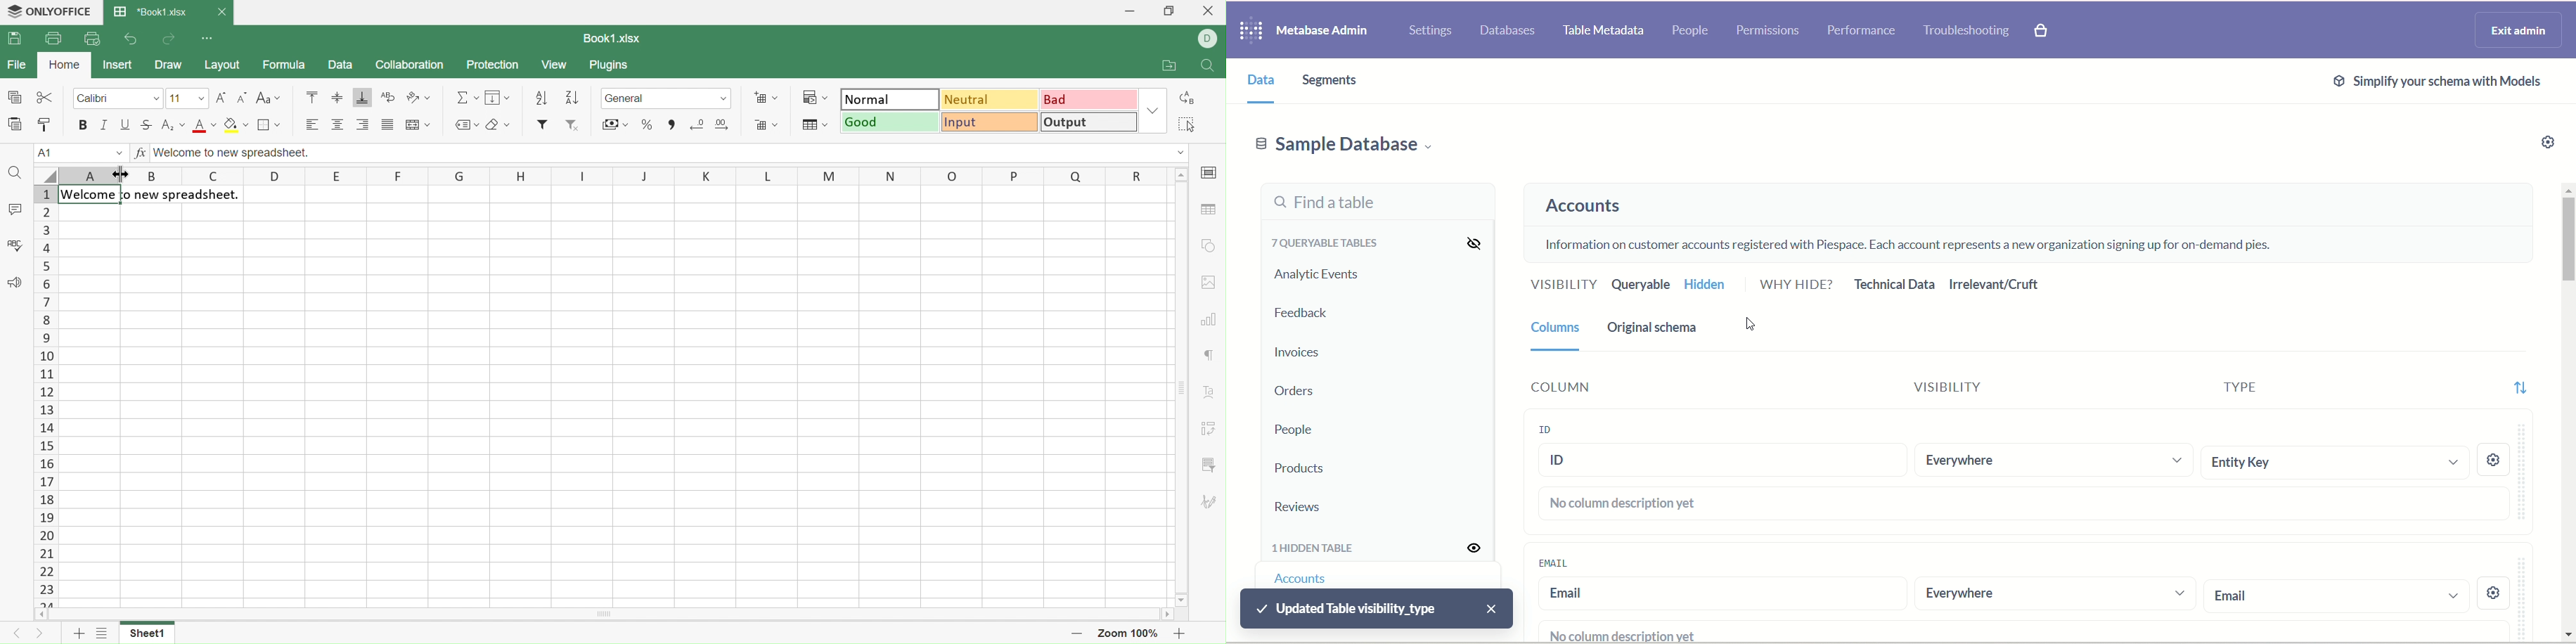 This screenshot has width=2576, height=644. Describe the element at coordinates (91, 38) in the screenshot. I see `Quick Print` at that location.